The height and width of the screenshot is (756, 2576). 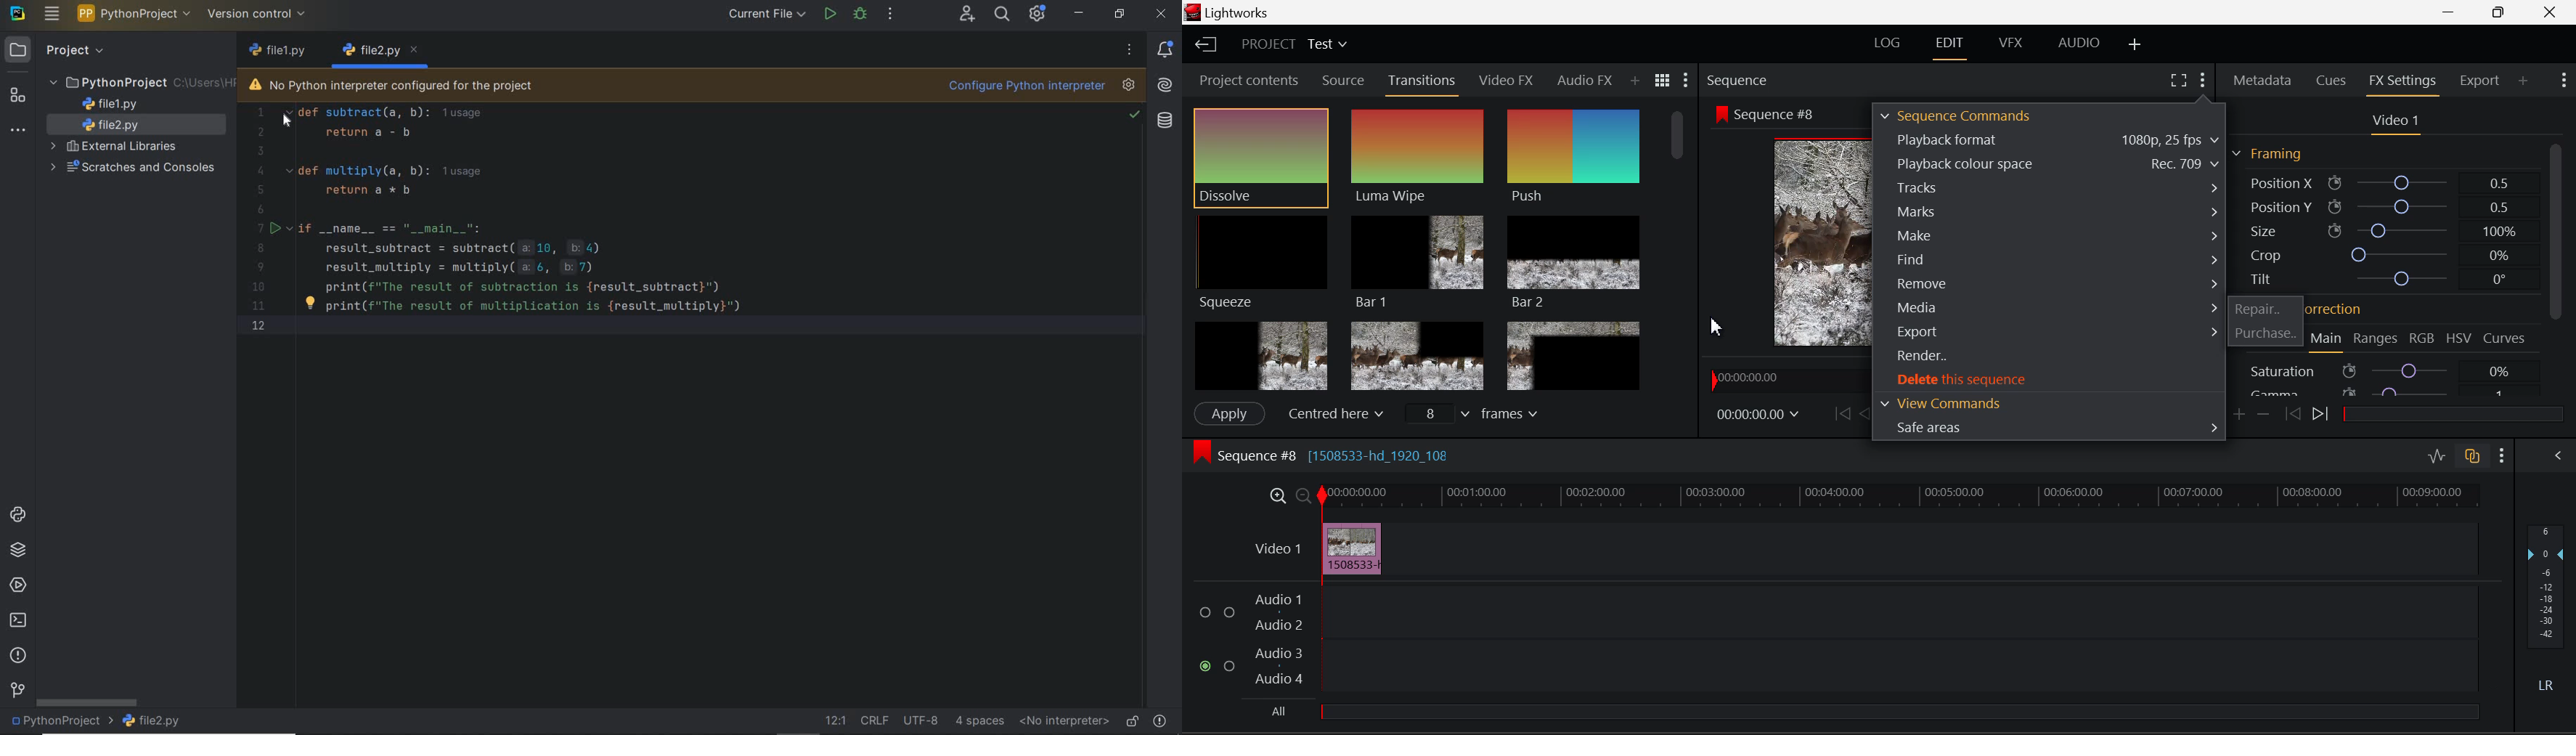 What do you see at coordinates (369, 51) in the screenshot?
I see `file name 1` at bounding box center [369, 51].